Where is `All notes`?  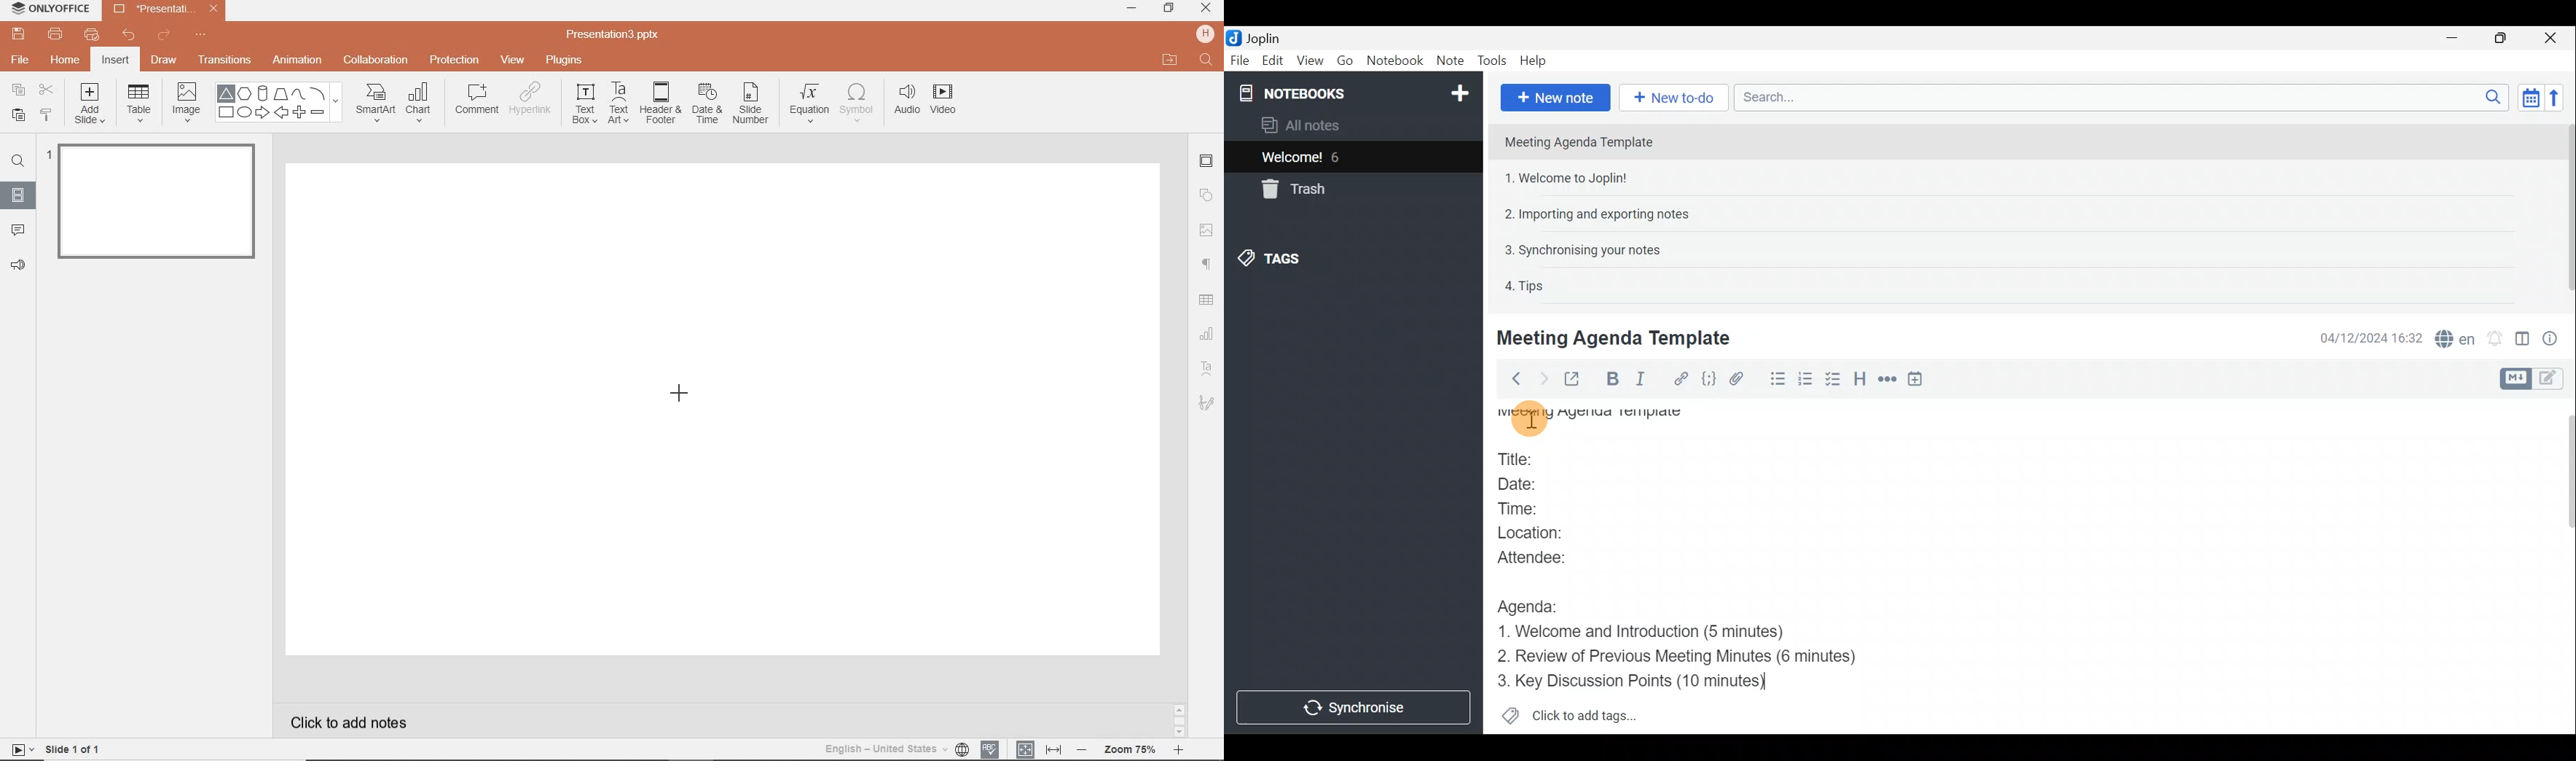 All notes is located at coordinates (1324, 125).